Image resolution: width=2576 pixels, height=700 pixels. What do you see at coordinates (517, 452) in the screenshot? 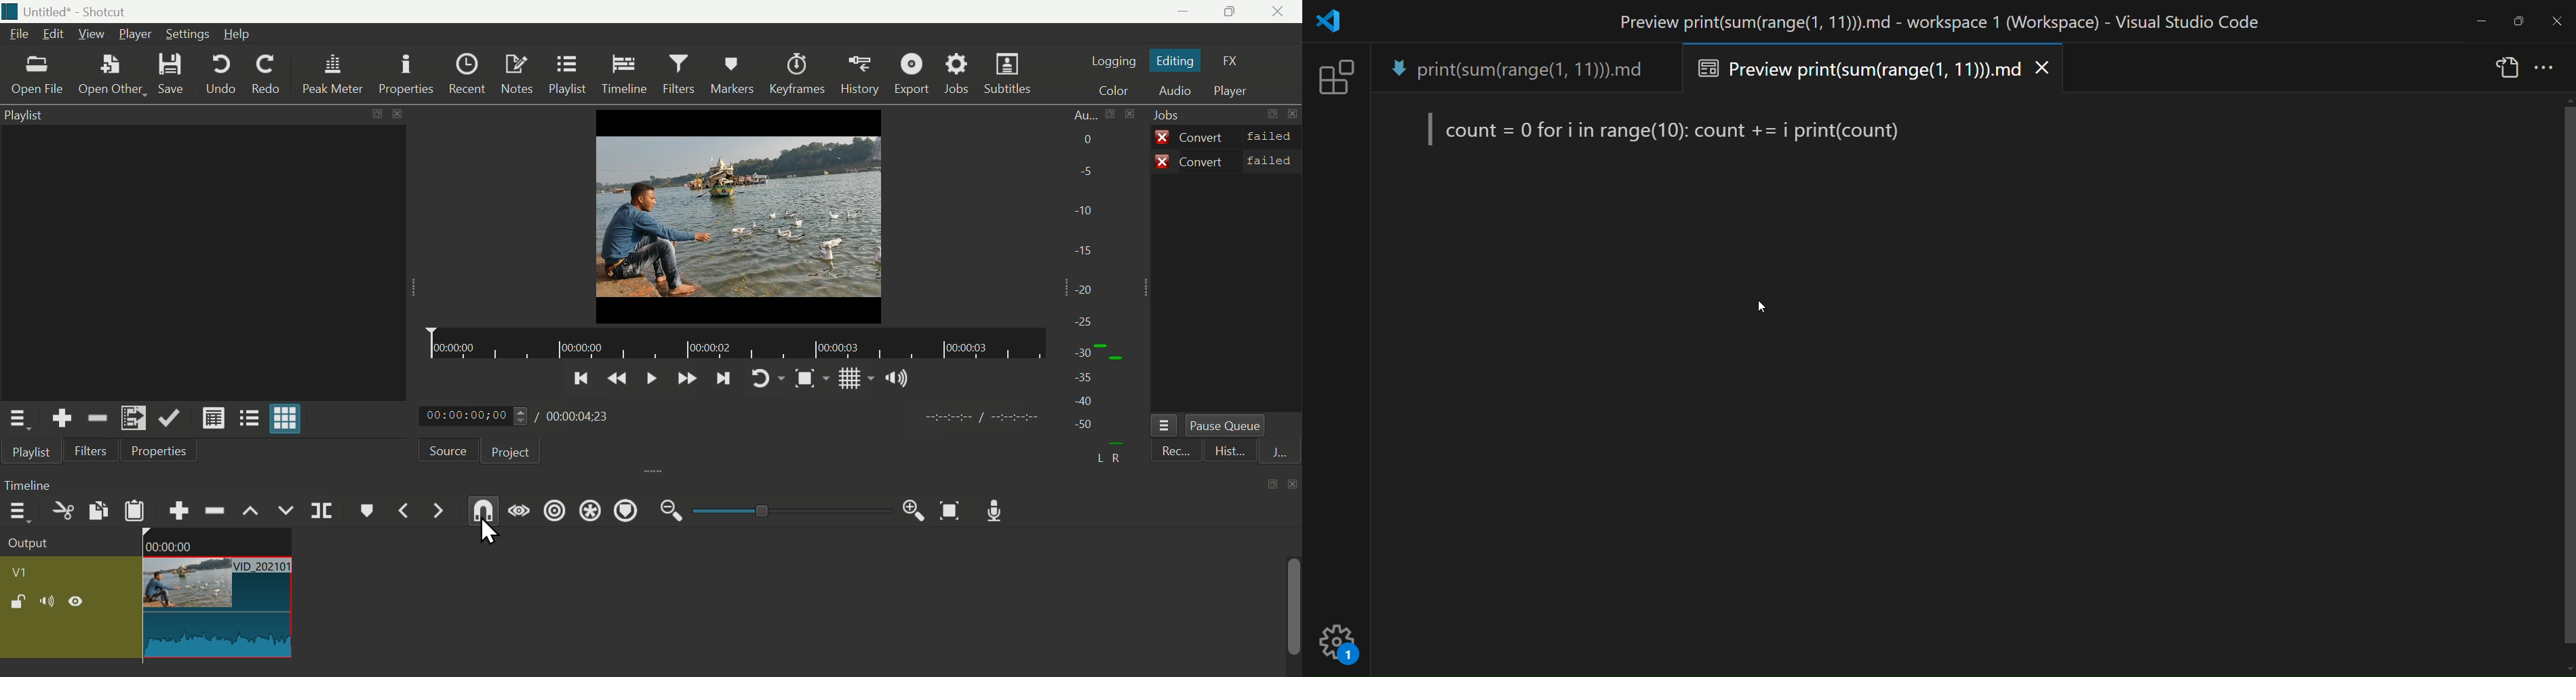
I see `` at bounding box center [517, 452].